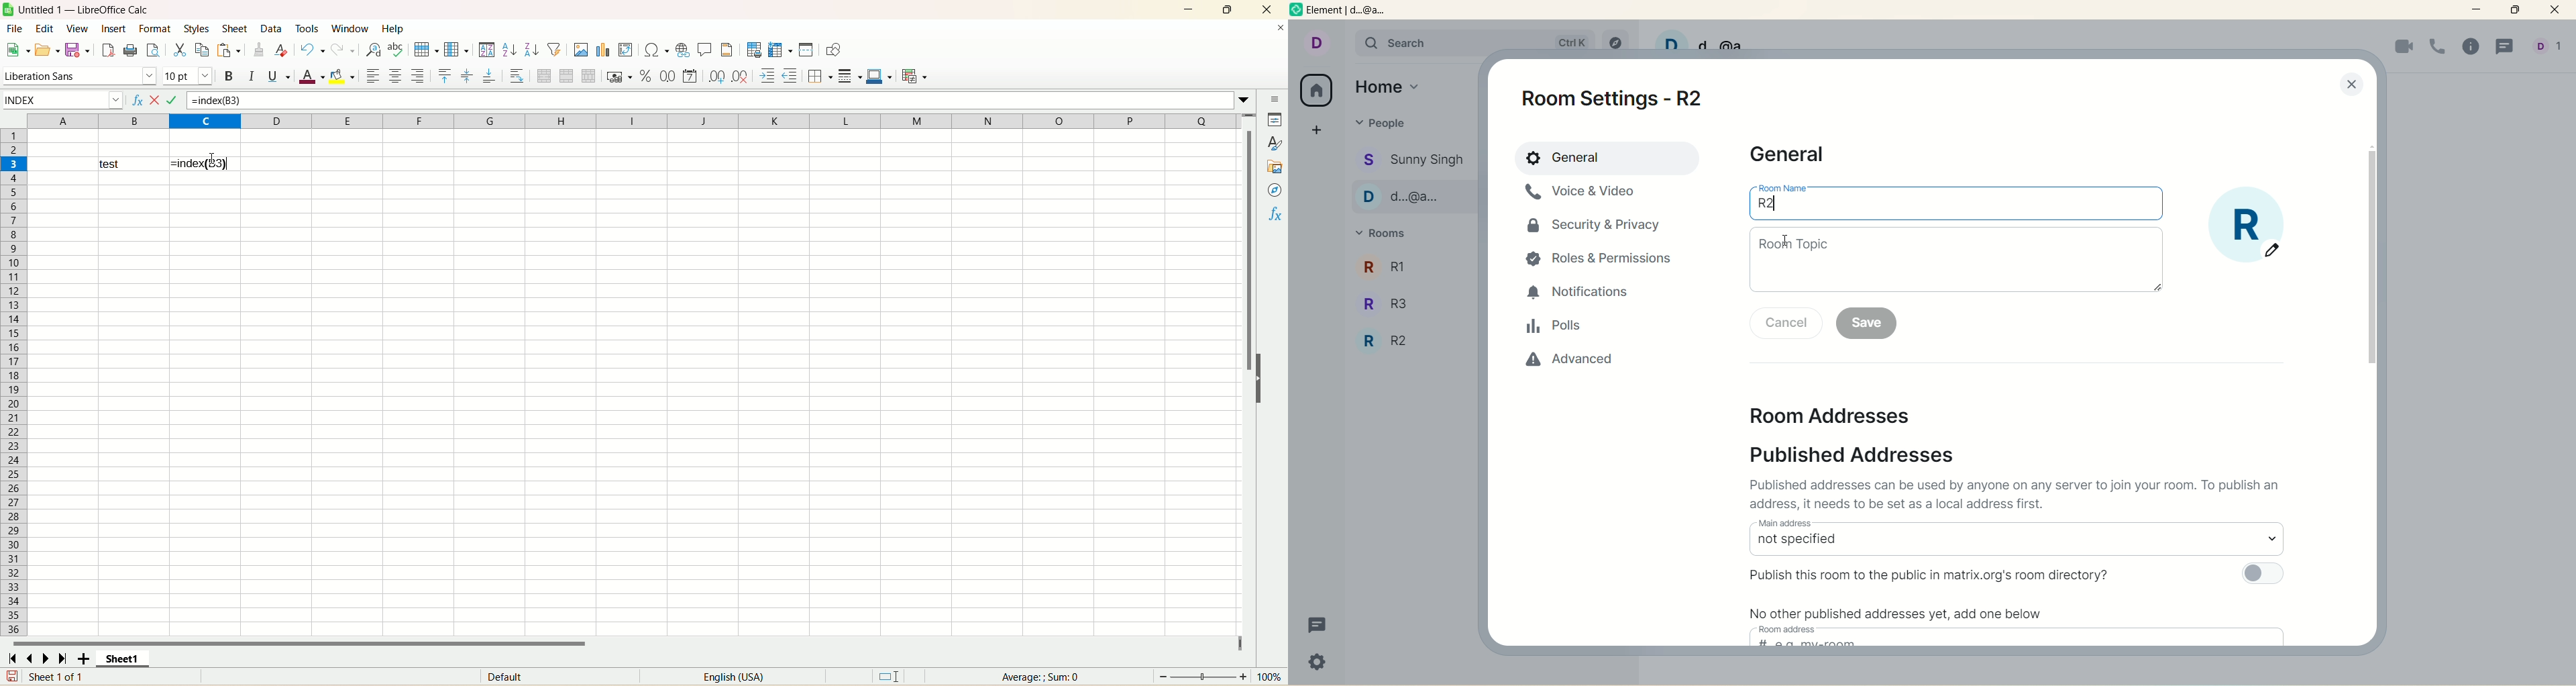 The image size is (2576, 700). I want to click on explore rooms, so click(1613, 39).